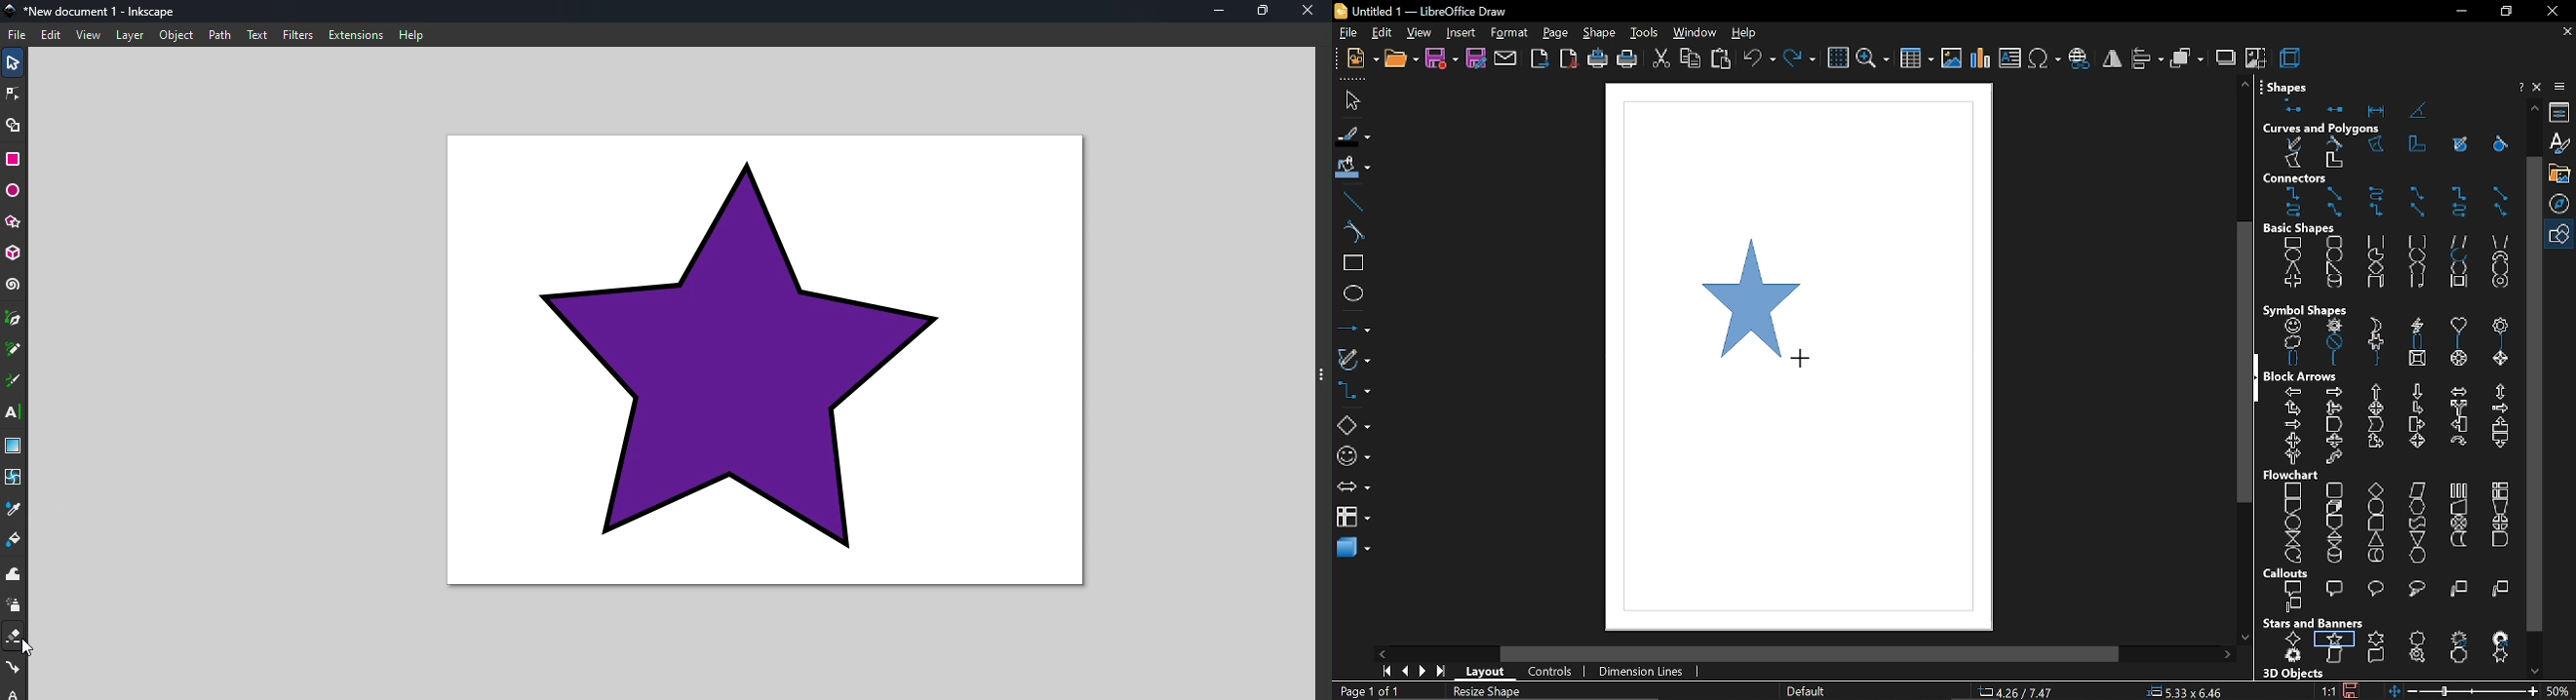 This screenshot has width=2576, height=700. Describe the element at coordinates (2563, 203) in the screenshot. I see `navigator` at that location.